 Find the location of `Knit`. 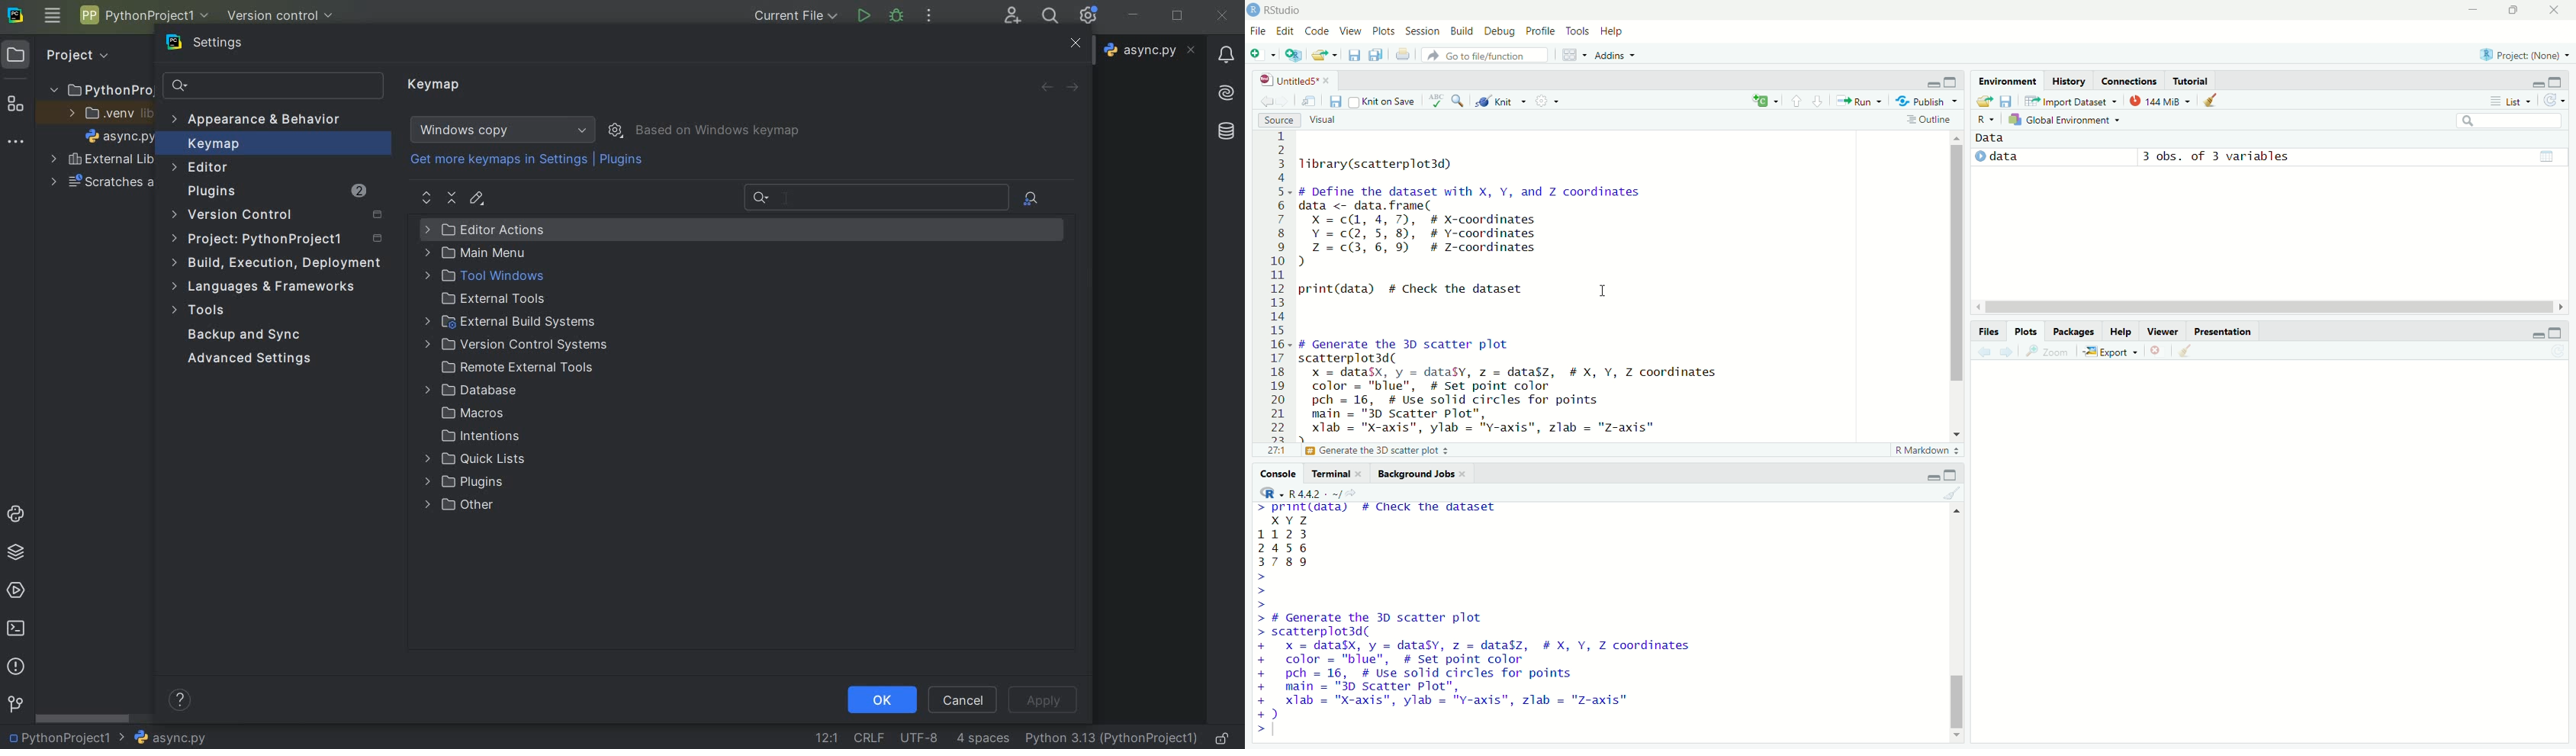

Knit is located at coordinates (1504, 100).